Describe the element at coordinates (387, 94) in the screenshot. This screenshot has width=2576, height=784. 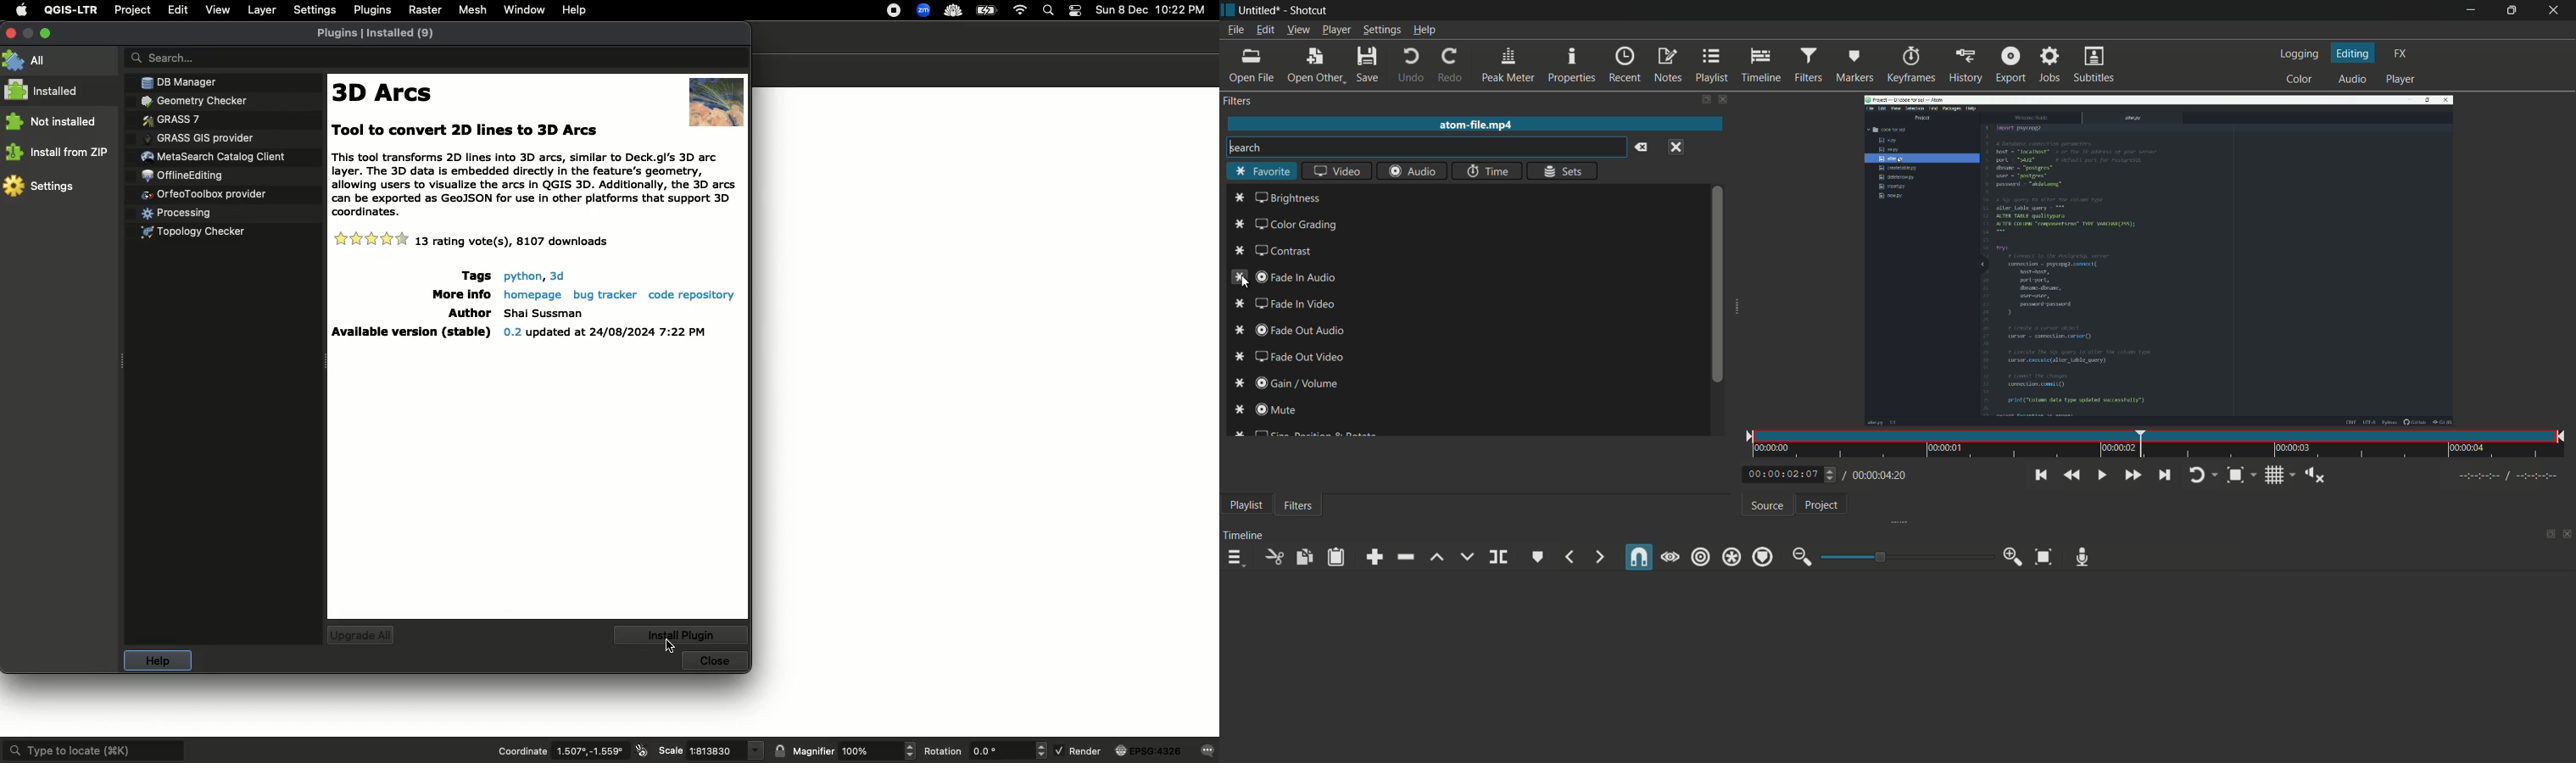
I see `3D arcs` at that location.